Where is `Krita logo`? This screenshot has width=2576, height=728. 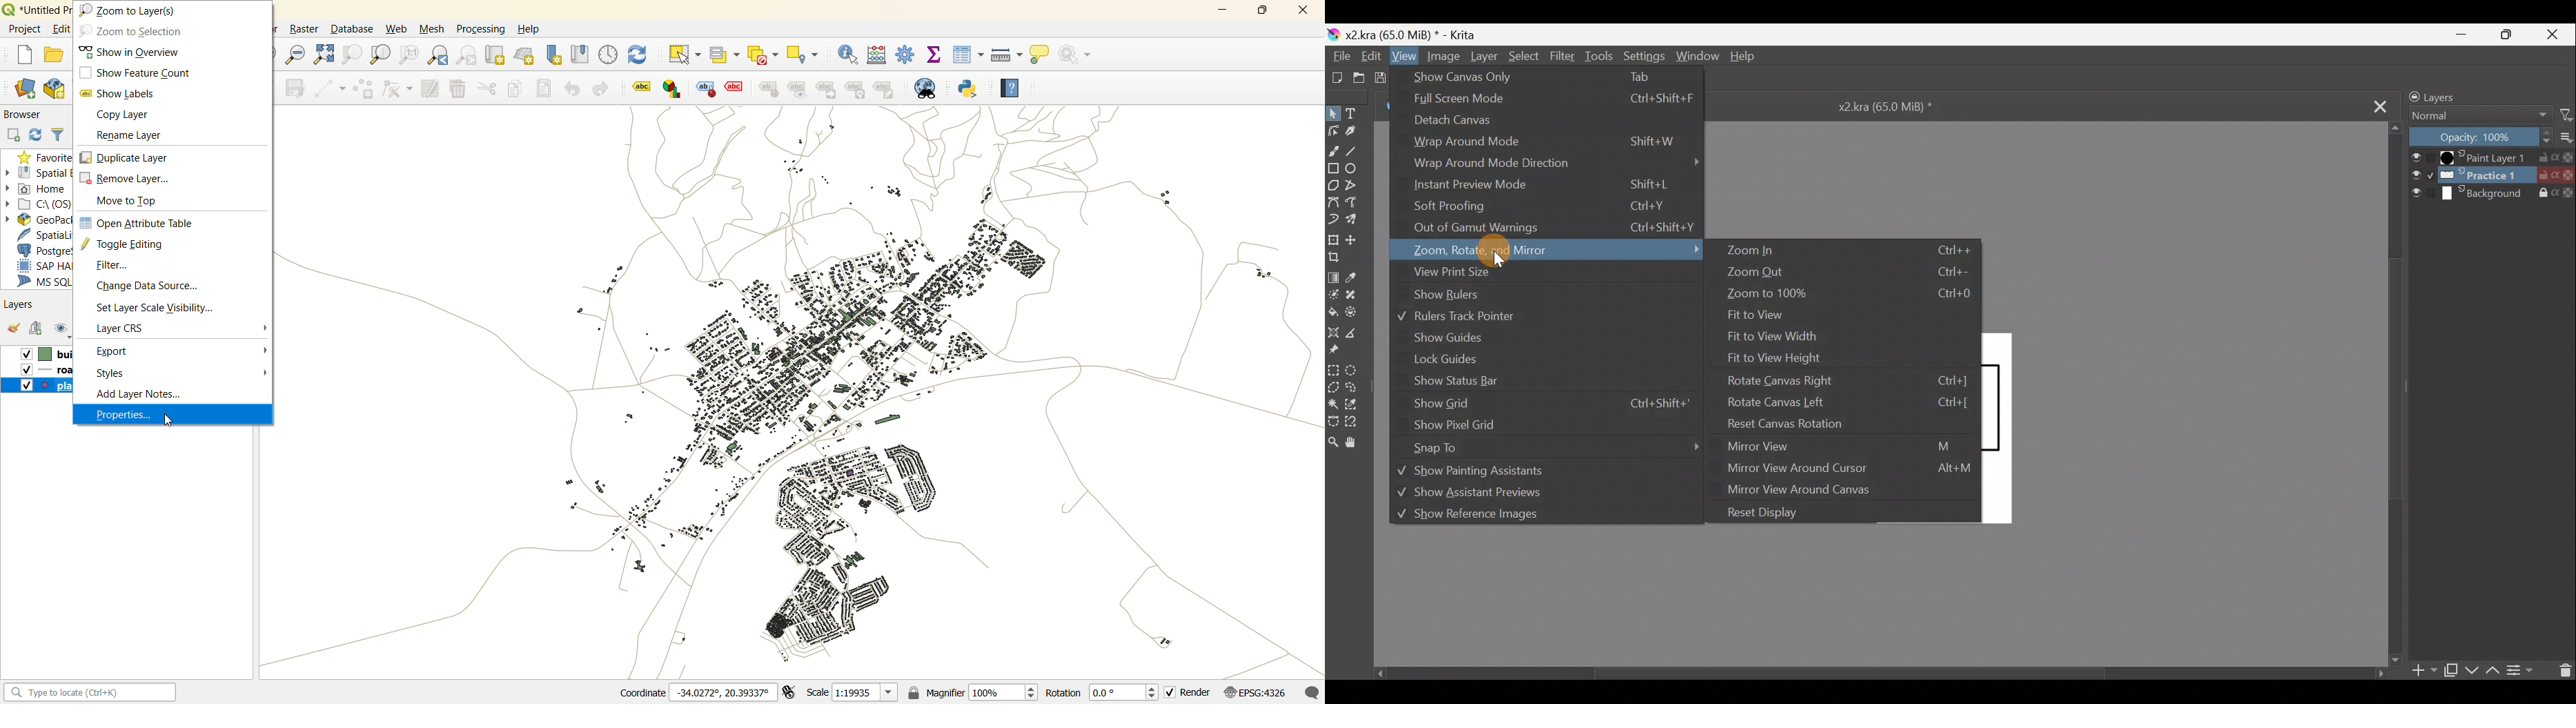
Krita logo is located at coordinates (1333, 32).